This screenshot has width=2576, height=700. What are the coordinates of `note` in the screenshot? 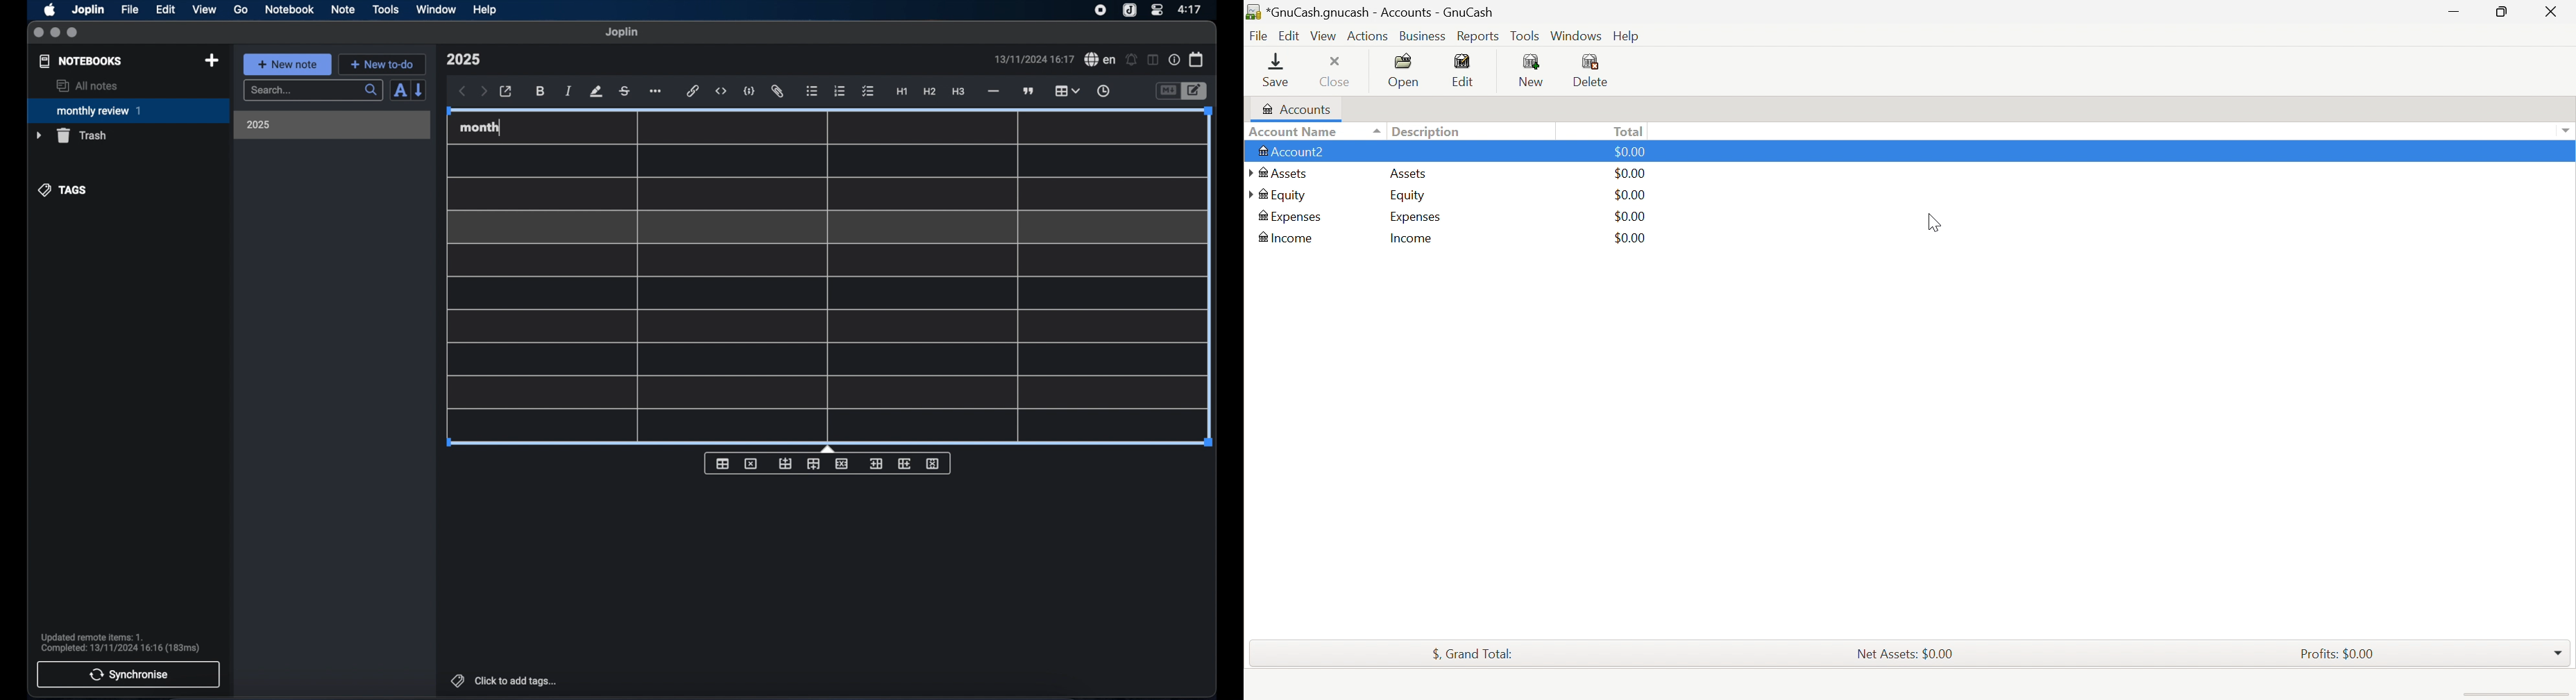 It's located at (343, 9).